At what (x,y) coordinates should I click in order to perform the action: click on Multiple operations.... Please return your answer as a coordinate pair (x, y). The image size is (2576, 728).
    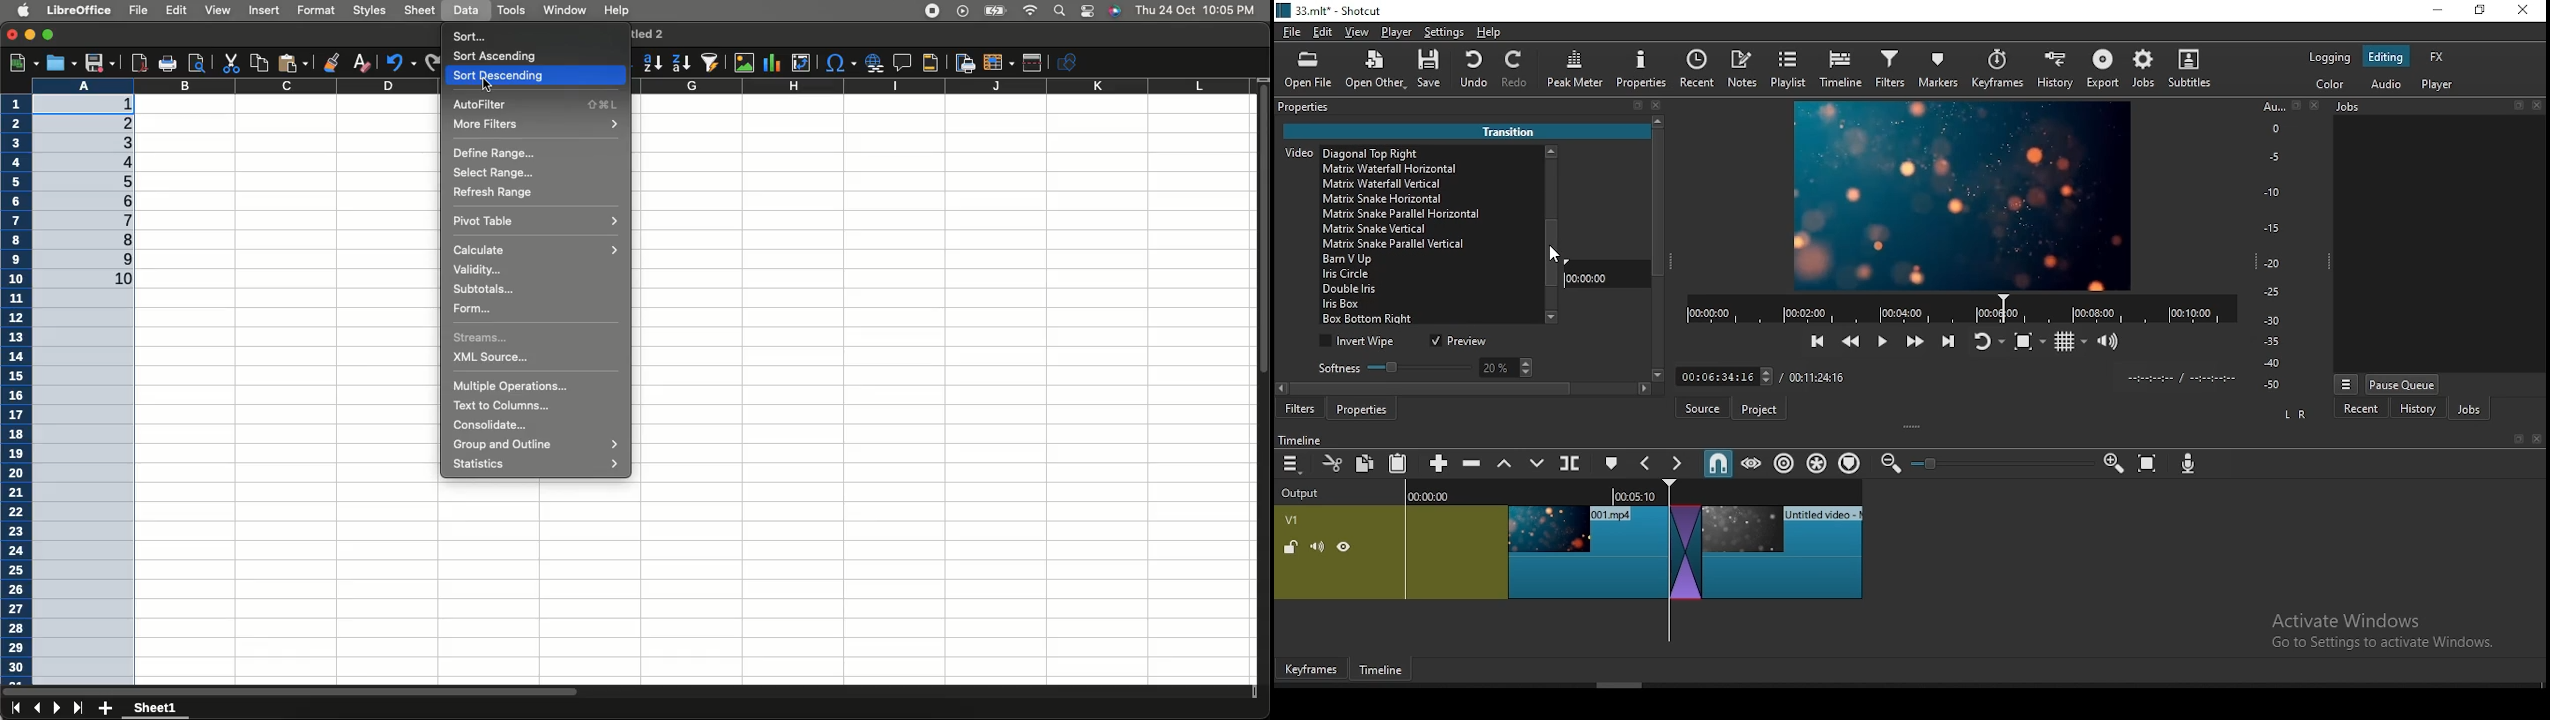
    Looking at the image, I should click on (513, 386).